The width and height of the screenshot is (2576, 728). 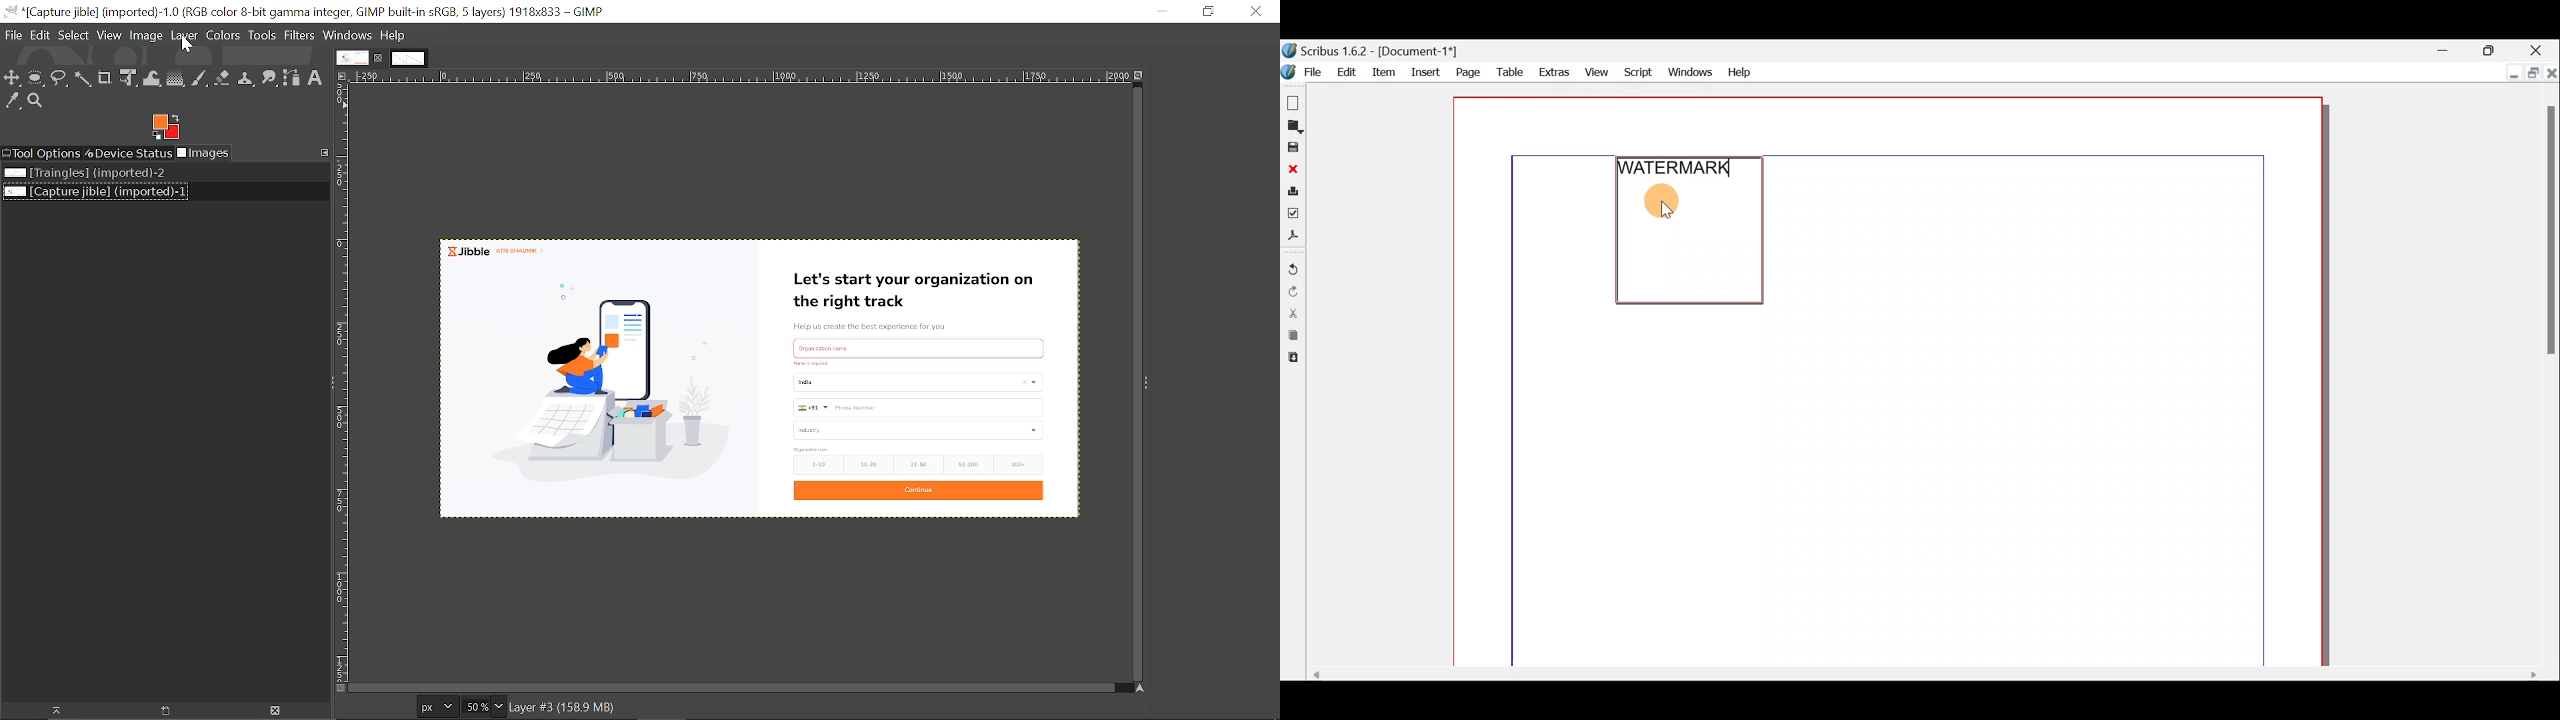 I want to click on Close current tab, so click(x=379, y=58).